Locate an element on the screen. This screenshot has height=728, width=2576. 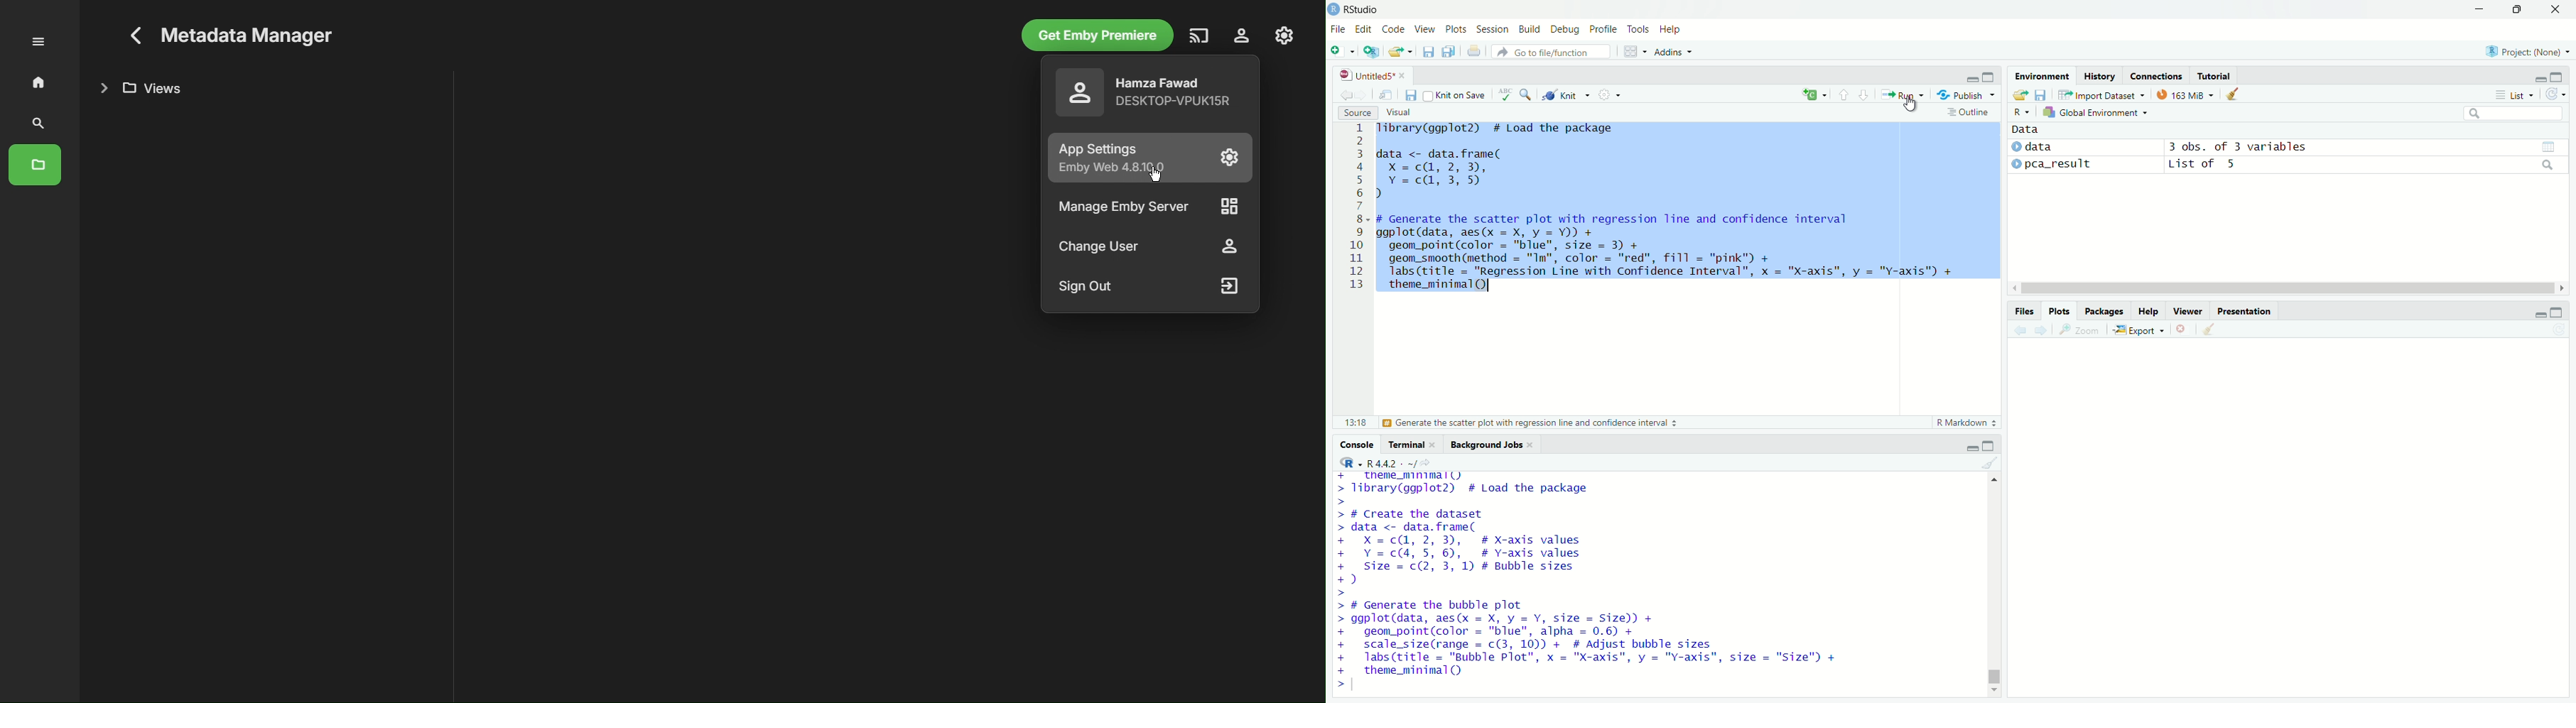
Generate the scatter plot with regression line and confidence interval is located at coordinates (1531, 422).